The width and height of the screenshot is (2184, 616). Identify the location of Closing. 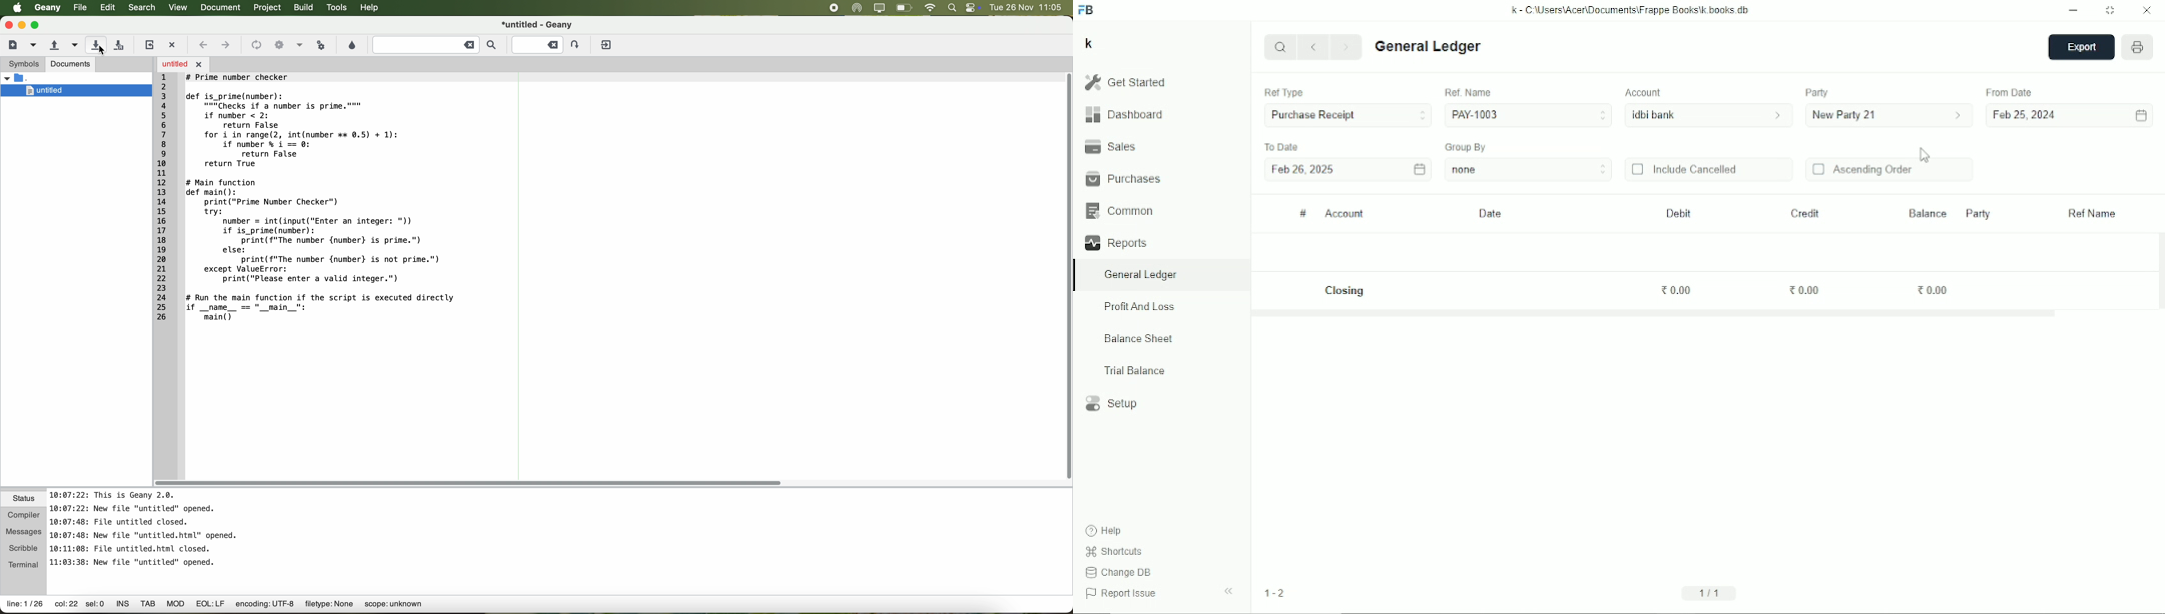
(1347, 291).